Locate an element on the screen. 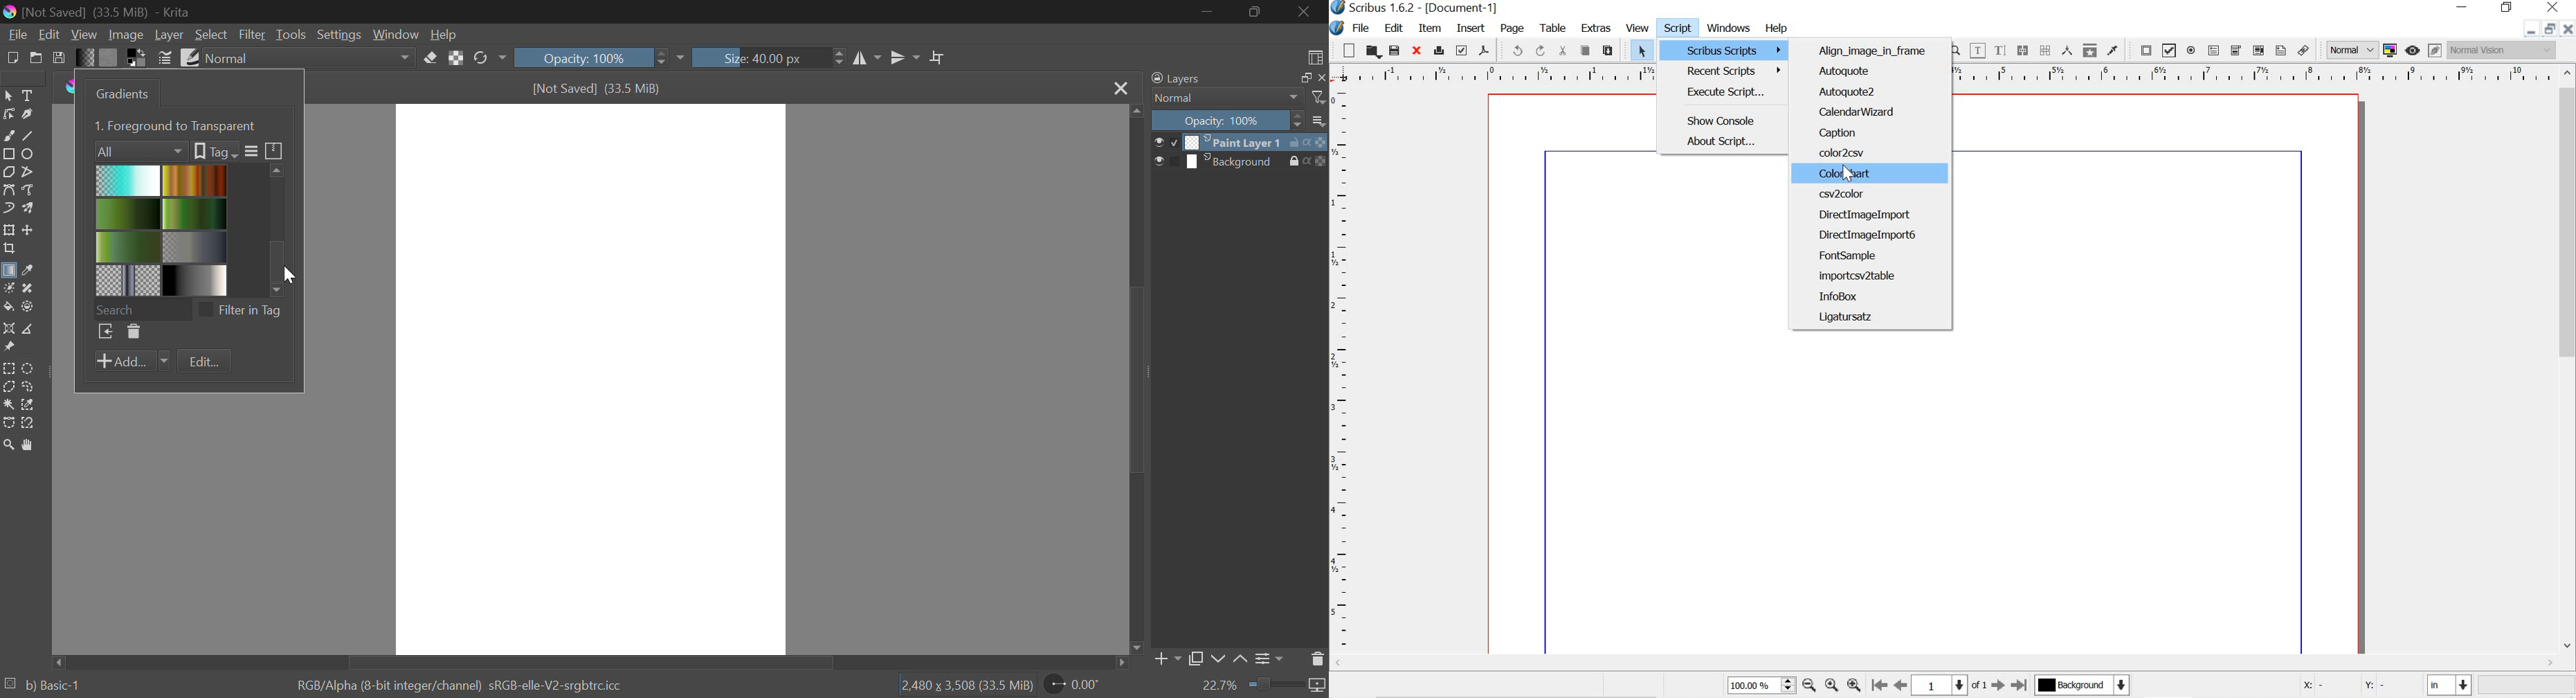 The width and height of the screenshot is (2576, 700). Normal is located at coordinates (1219, 98).